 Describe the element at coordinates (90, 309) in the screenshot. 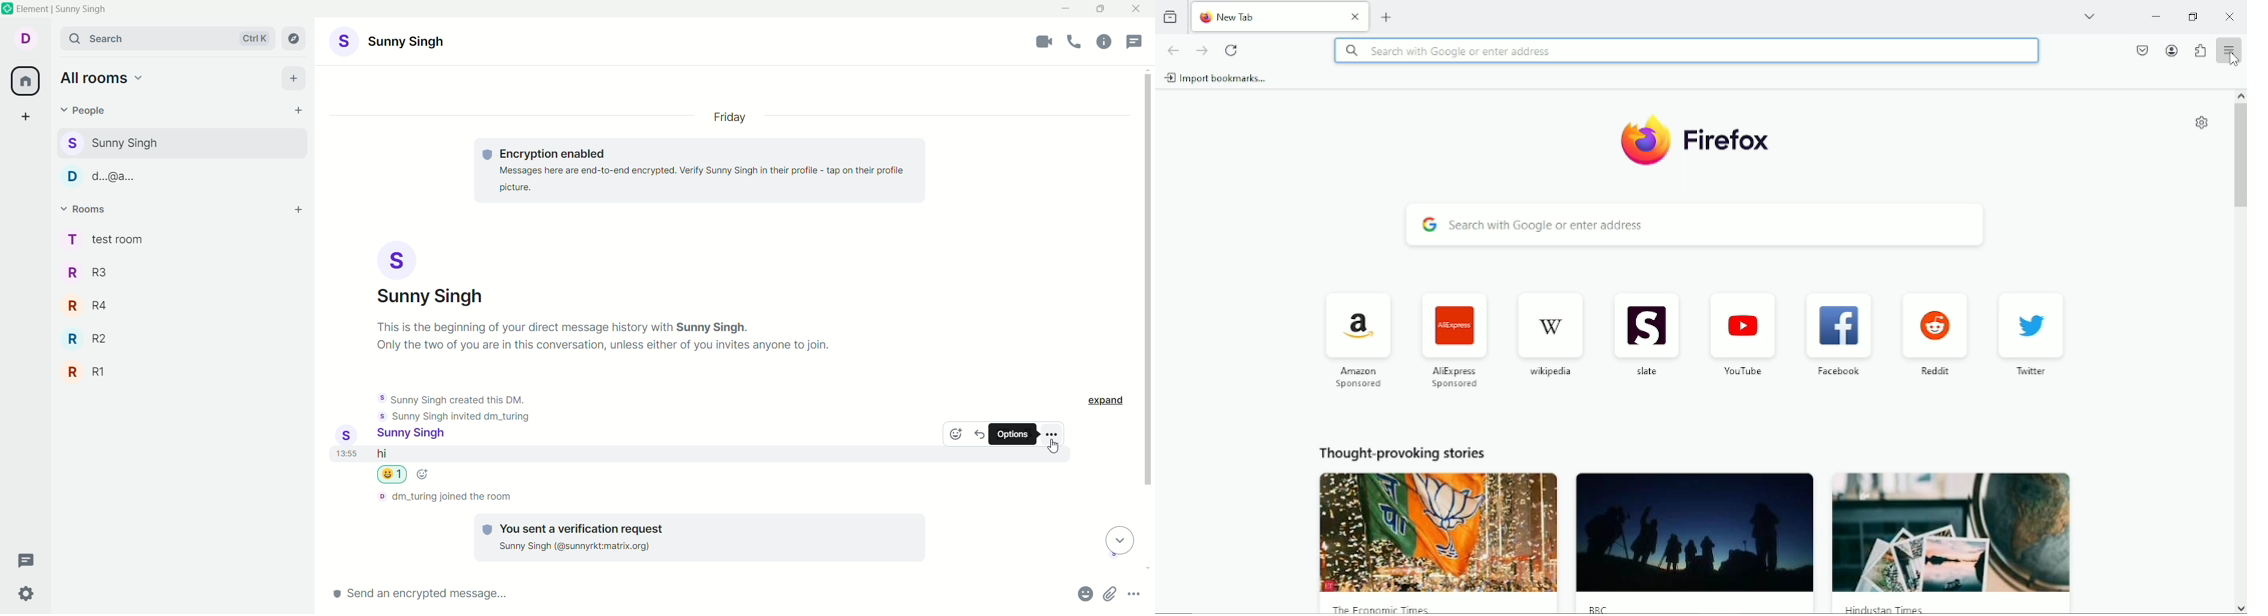

I see `R4` at that location.